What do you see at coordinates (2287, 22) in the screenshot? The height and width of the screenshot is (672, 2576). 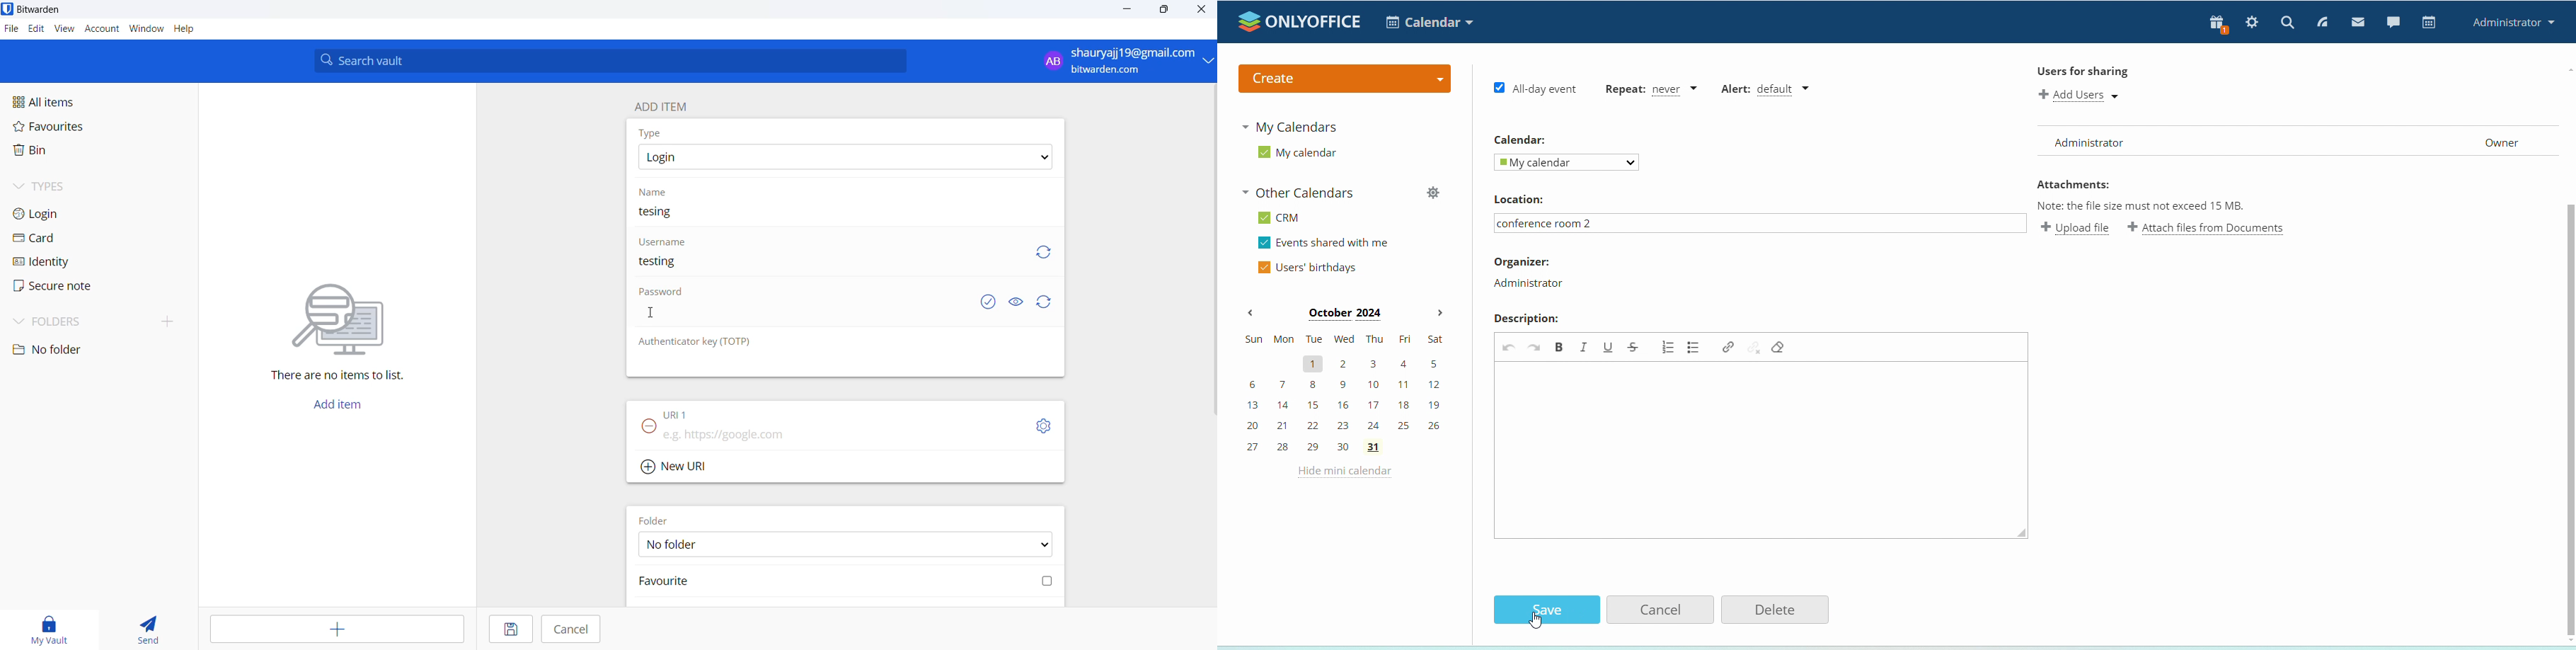 I see `search` at bounding box center [2287, 22].